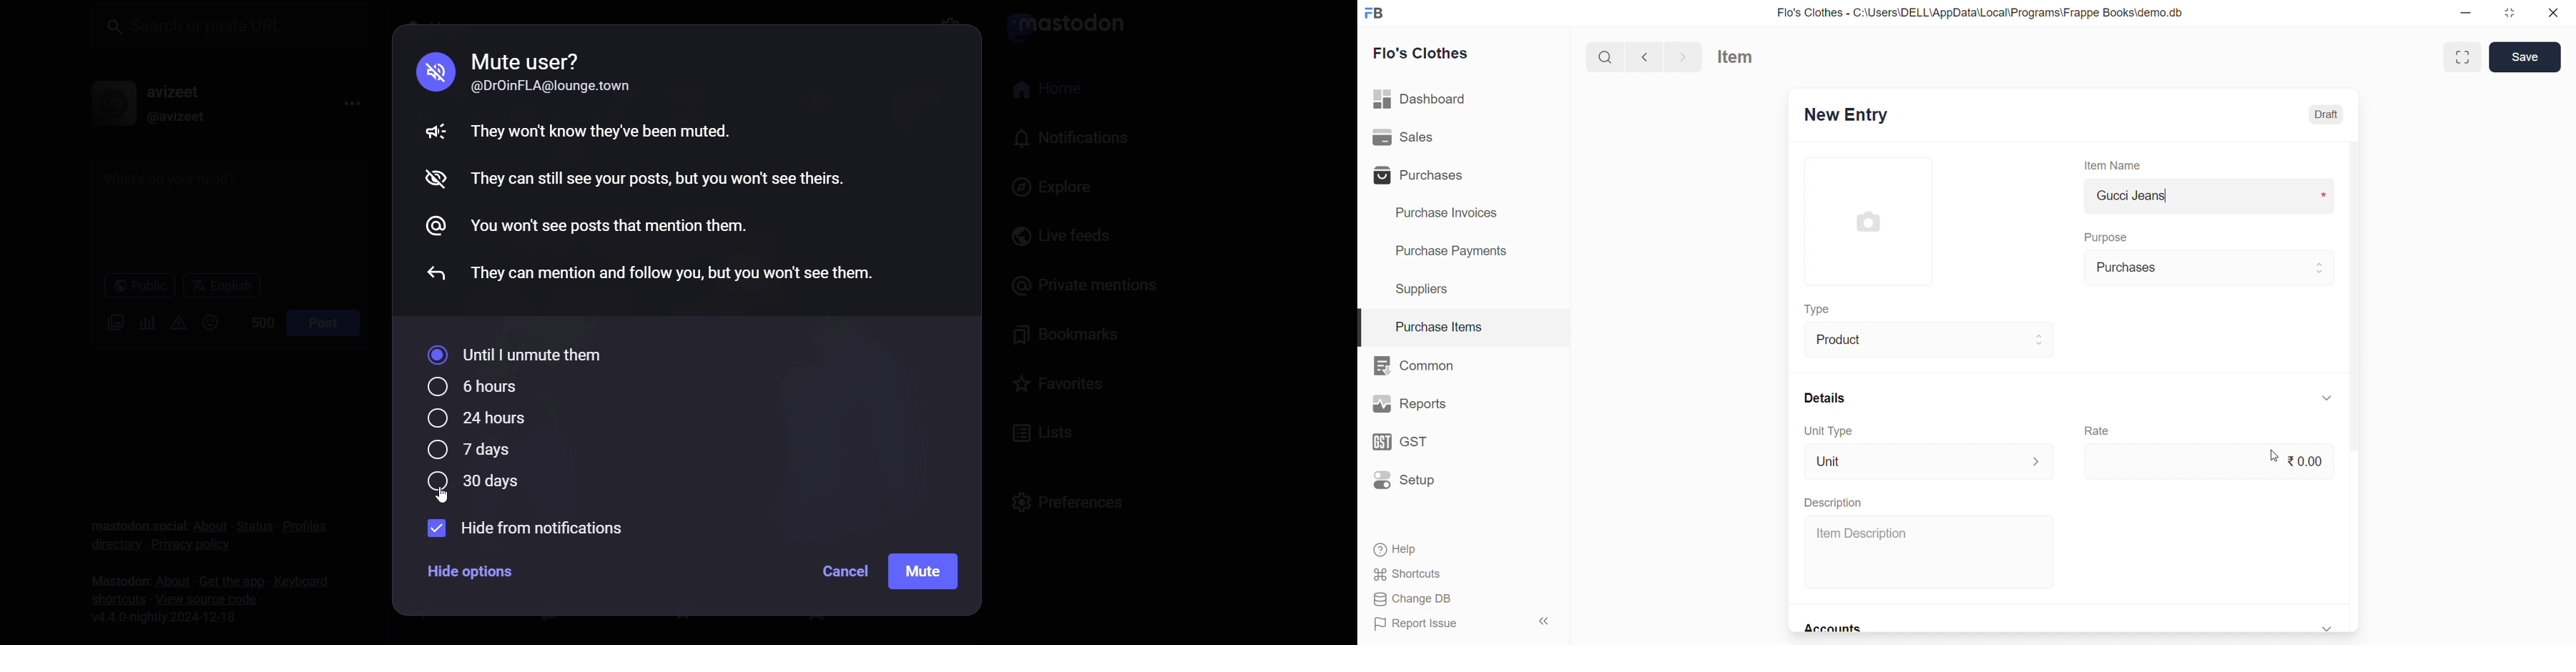 The height and width of the screenshot is (672, 2576). Describe the element at coordinates (1932, 552) in the screenshot. I see `Item Description` at that location.